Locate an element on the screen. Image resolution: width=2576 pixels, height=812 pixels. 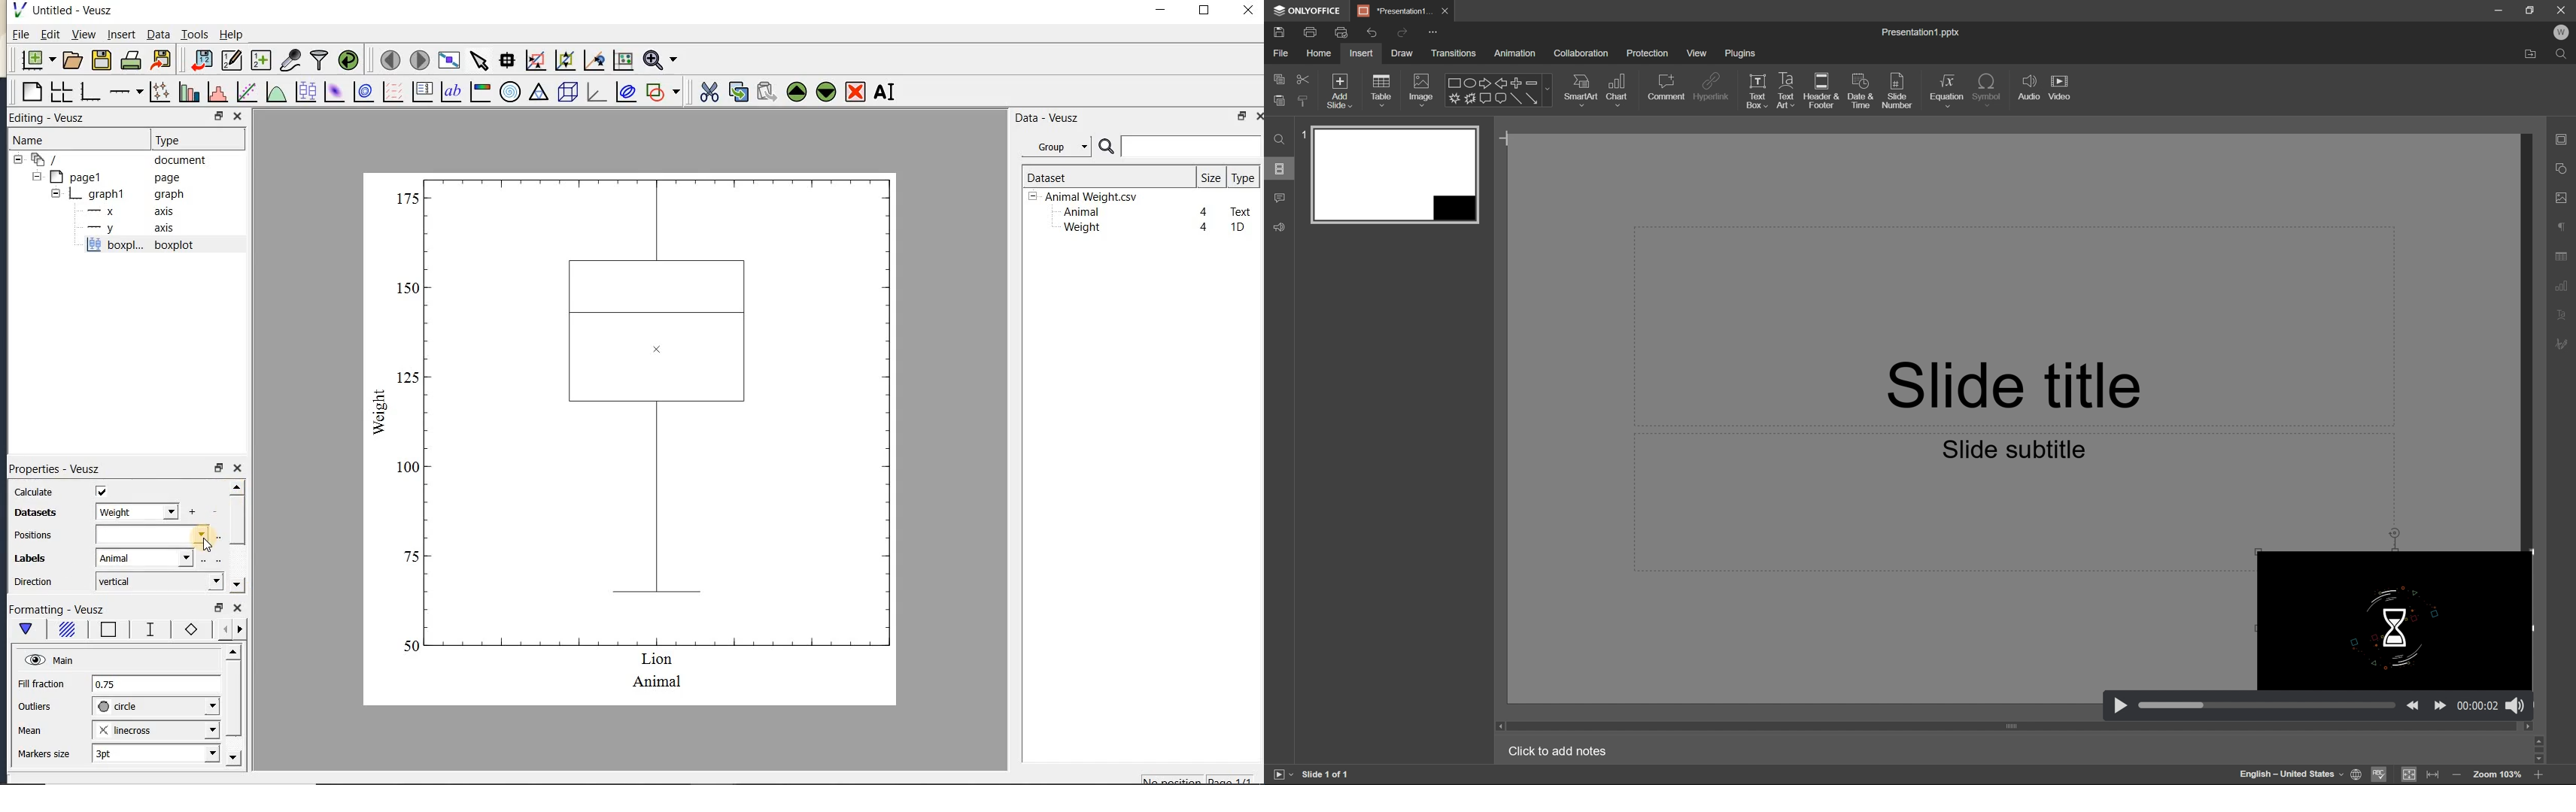
close is located at coordinates (1259, 117).